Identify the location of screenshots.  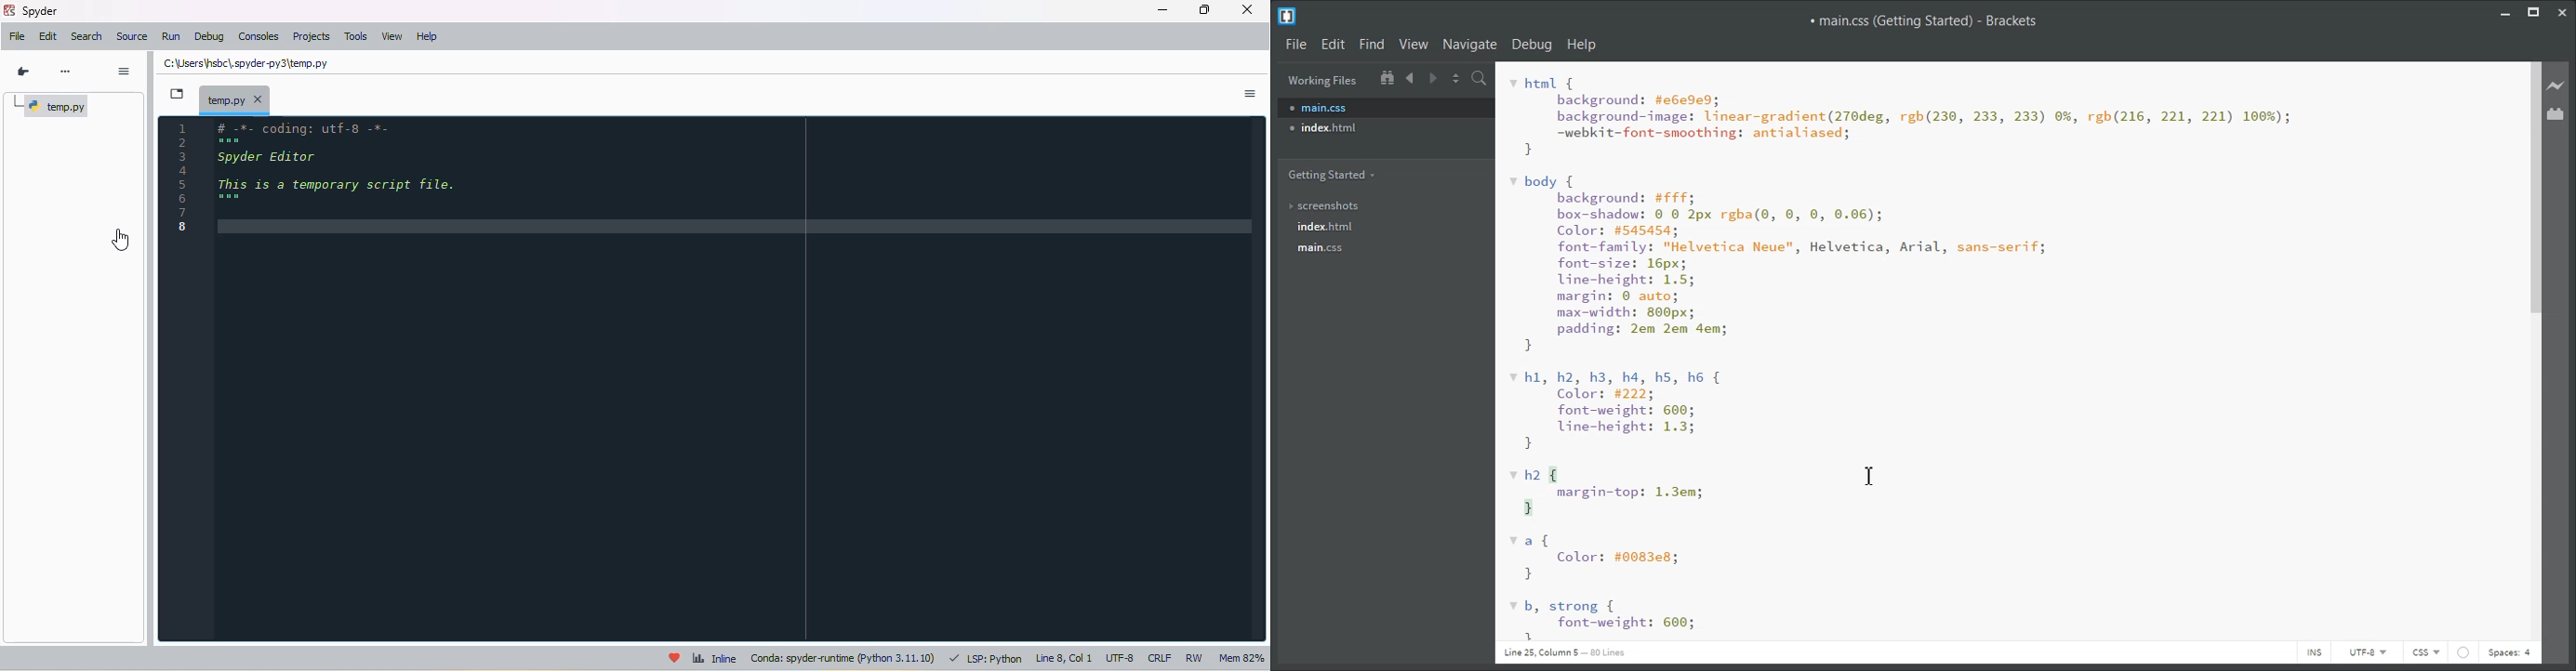
(1331, 207).